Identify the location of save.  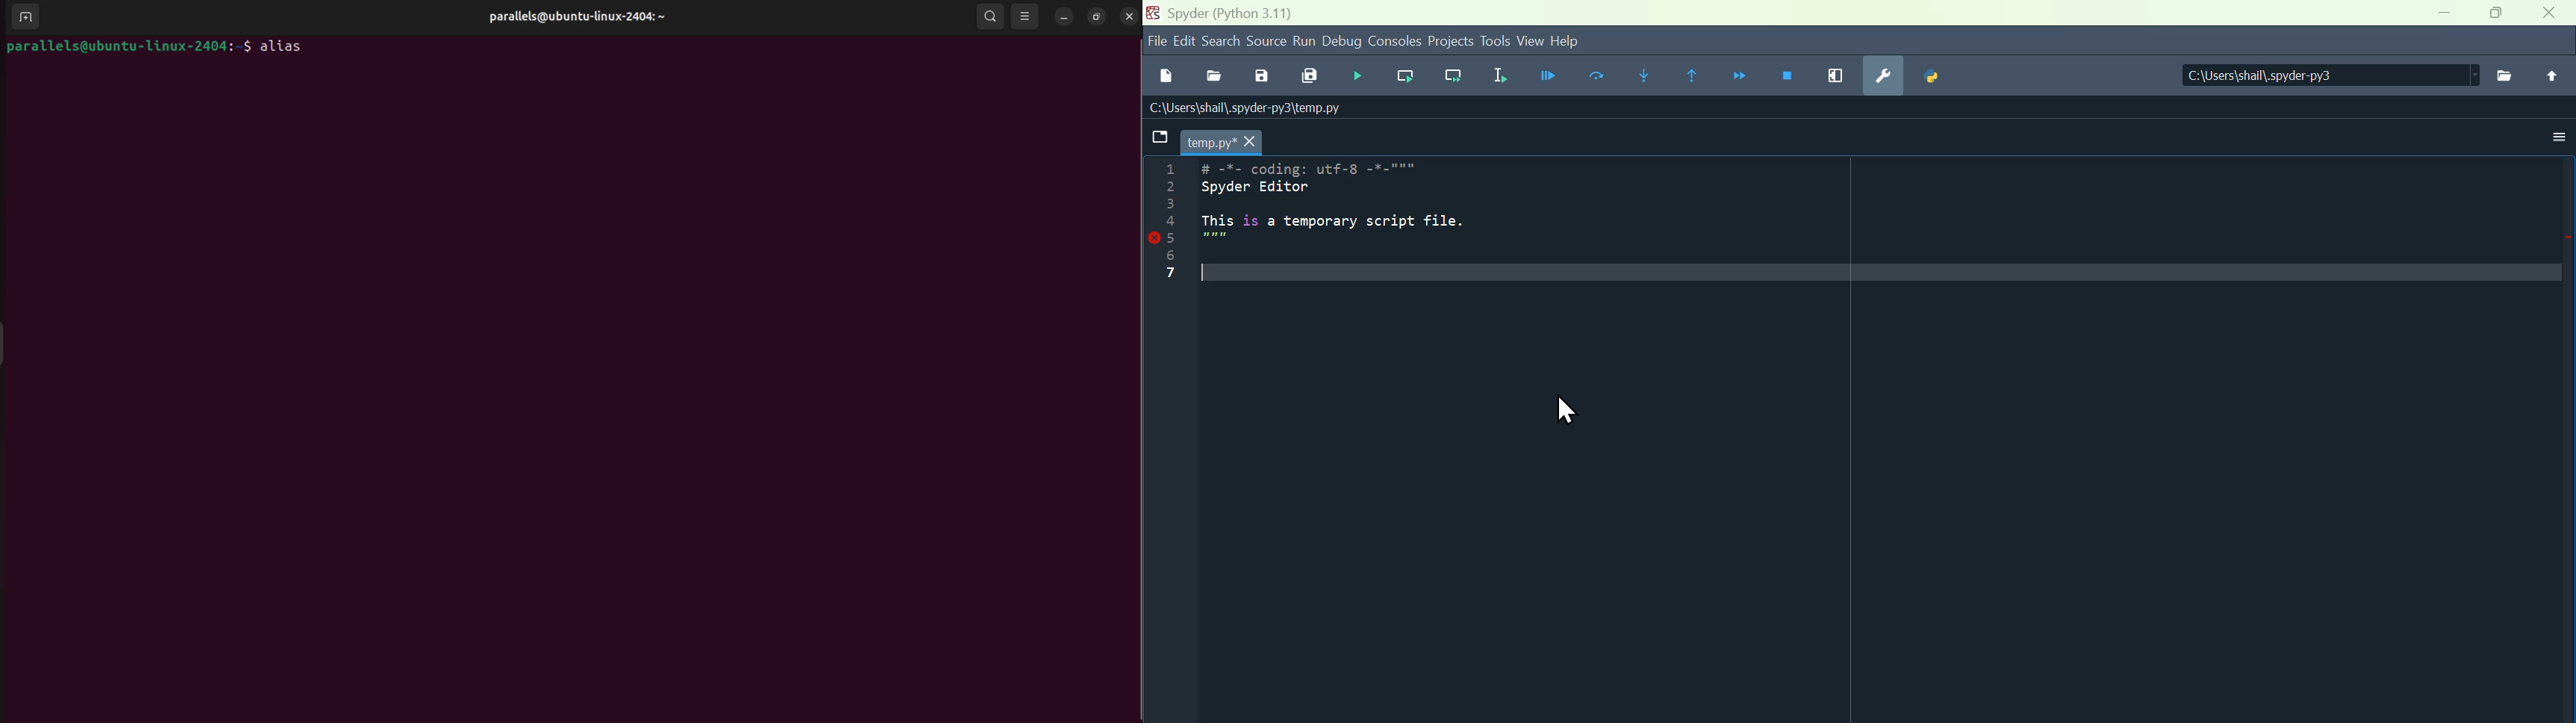
(1264, 79).